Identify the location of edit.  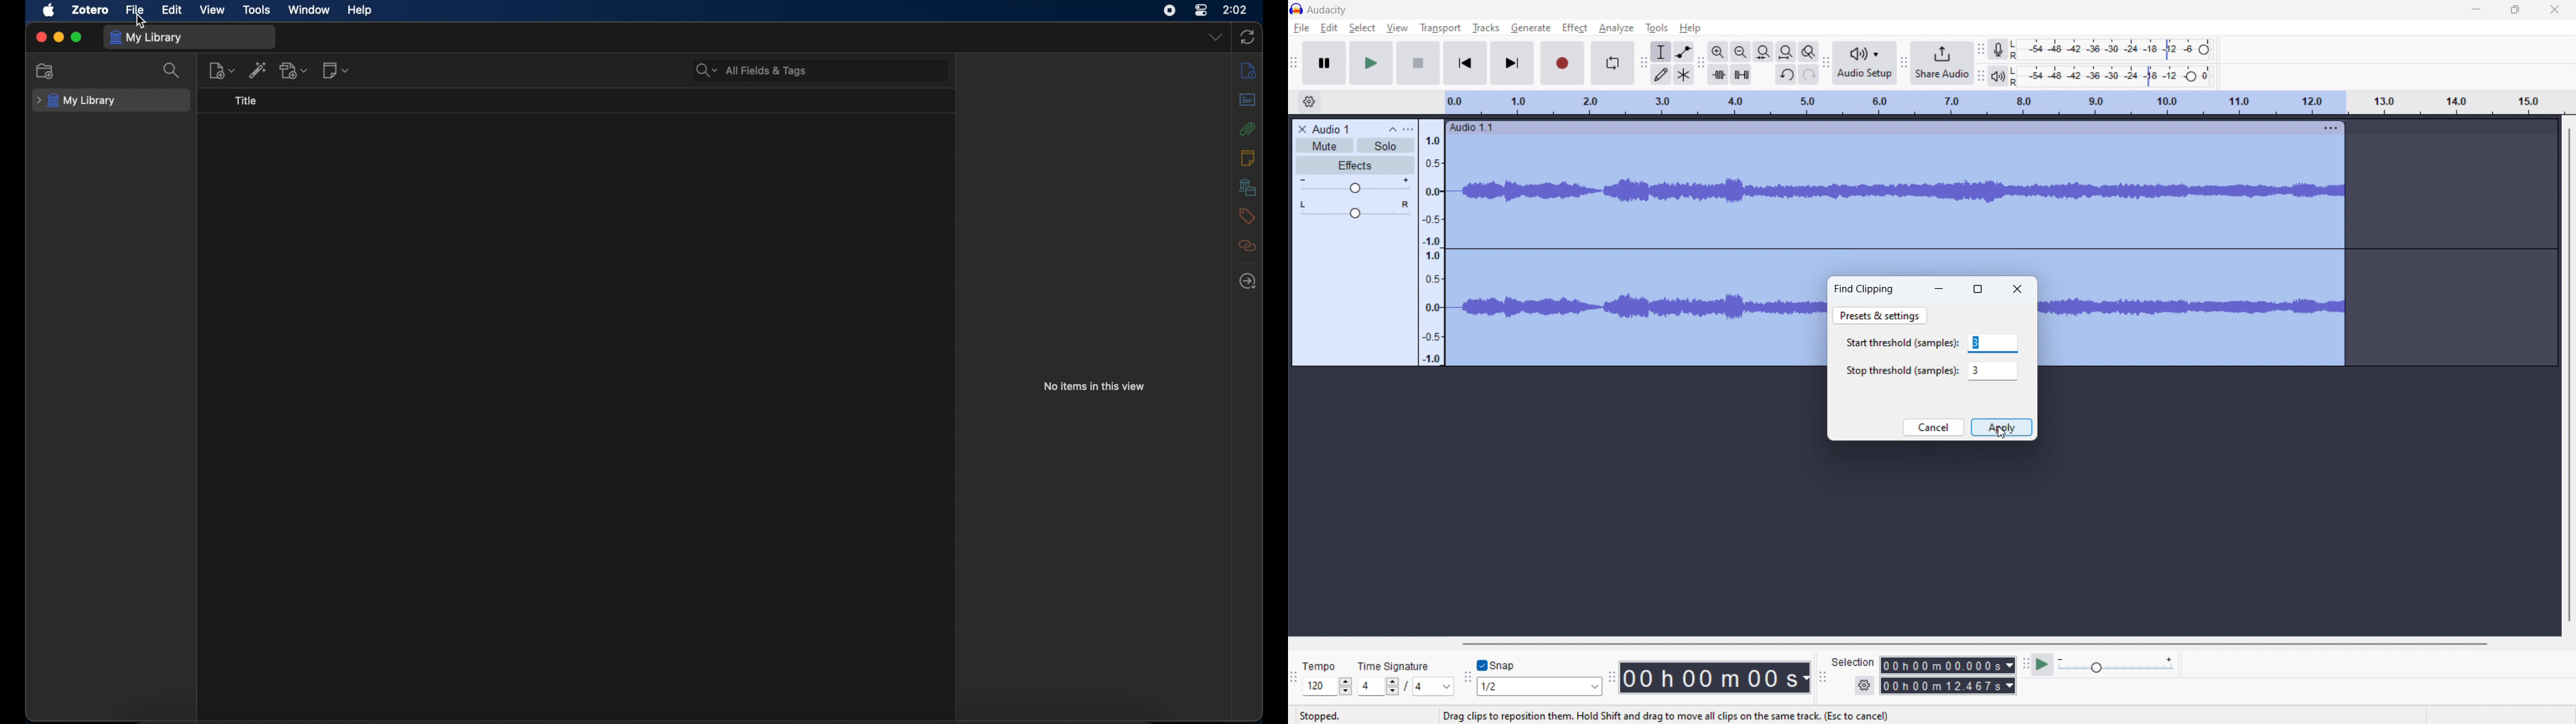
(173, 10).